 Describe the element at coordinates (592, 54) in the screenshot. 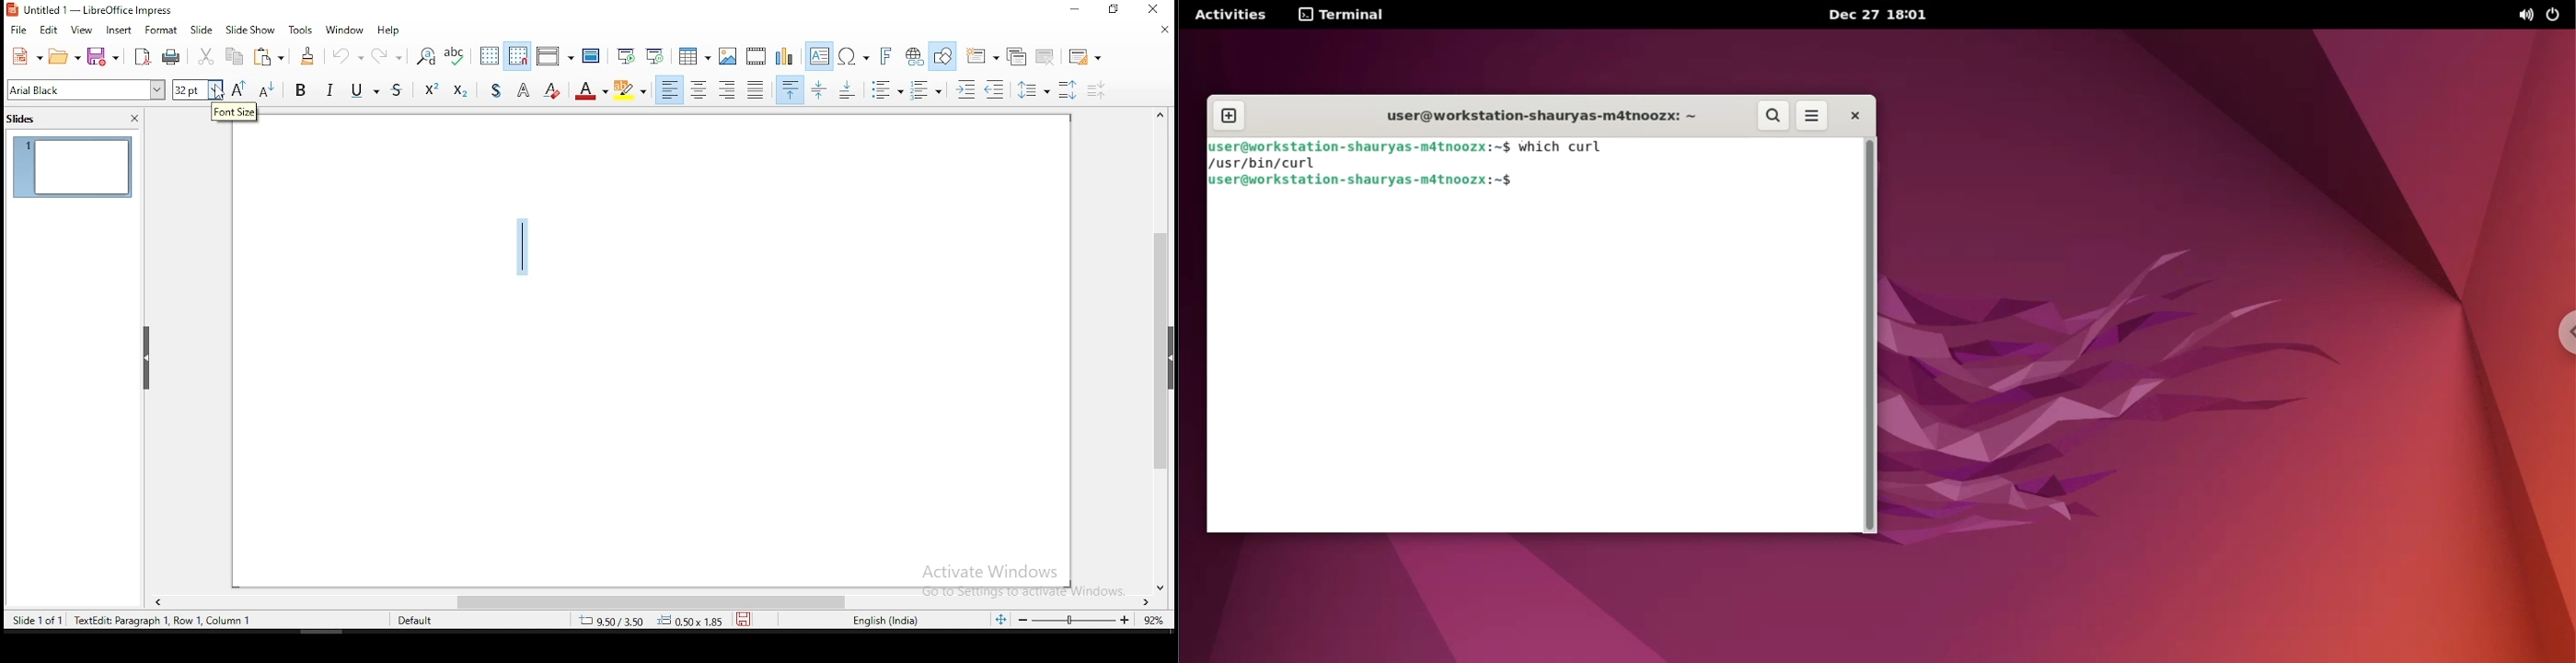

I see `master slide` at that location.